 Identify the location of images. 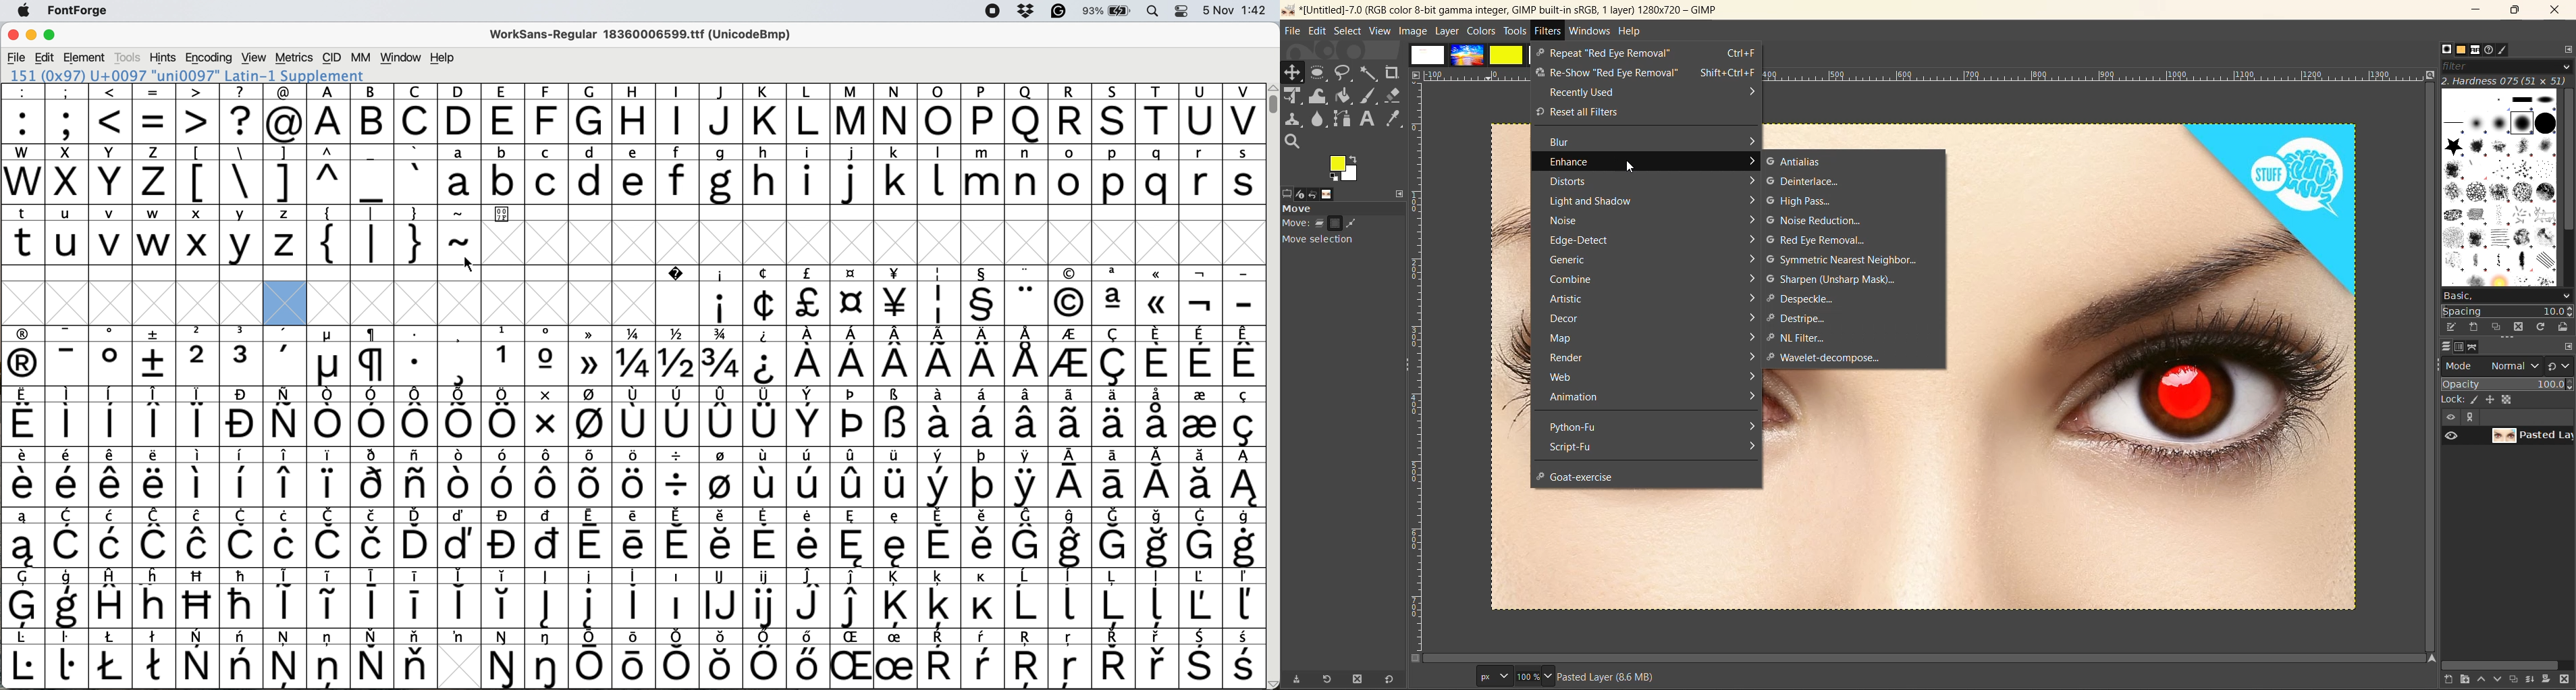
(1465, 55).